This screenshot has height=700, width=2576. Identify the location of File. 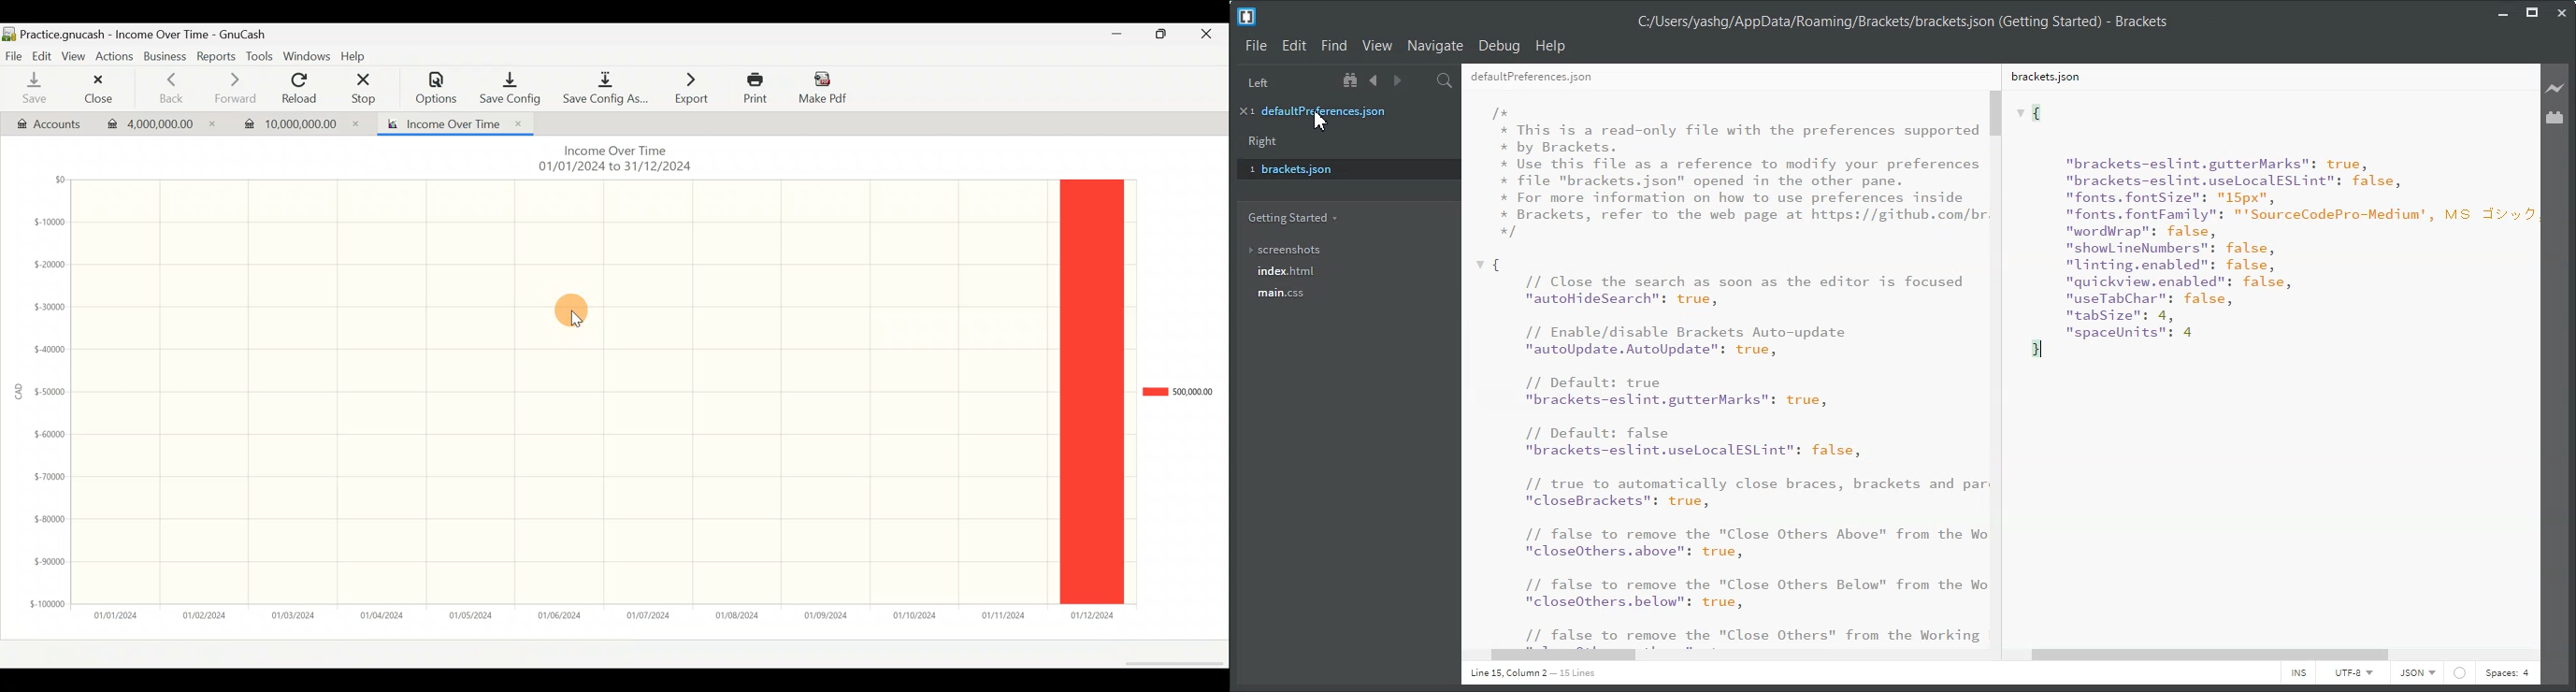
(1256, 45).